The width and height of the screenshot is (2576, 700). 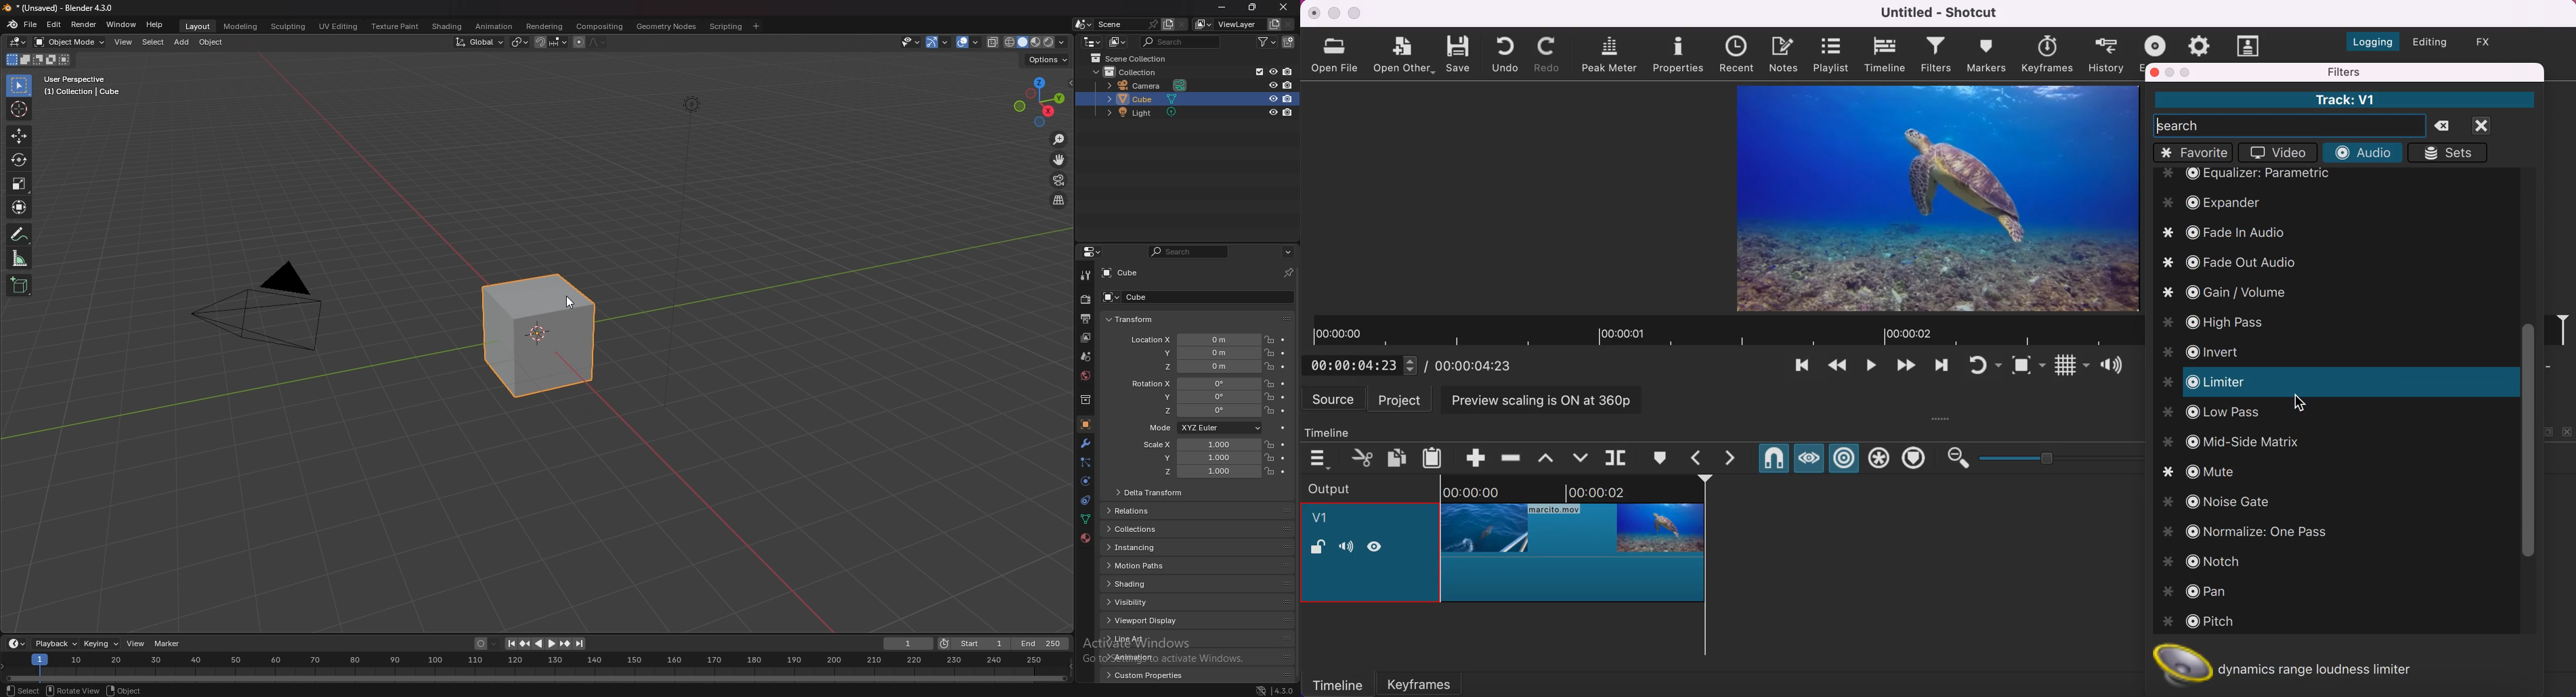 What do you see at coordinates (2239, 260) in the screenshot?
I see `fade out audio` at bounding box center [2239, 260].